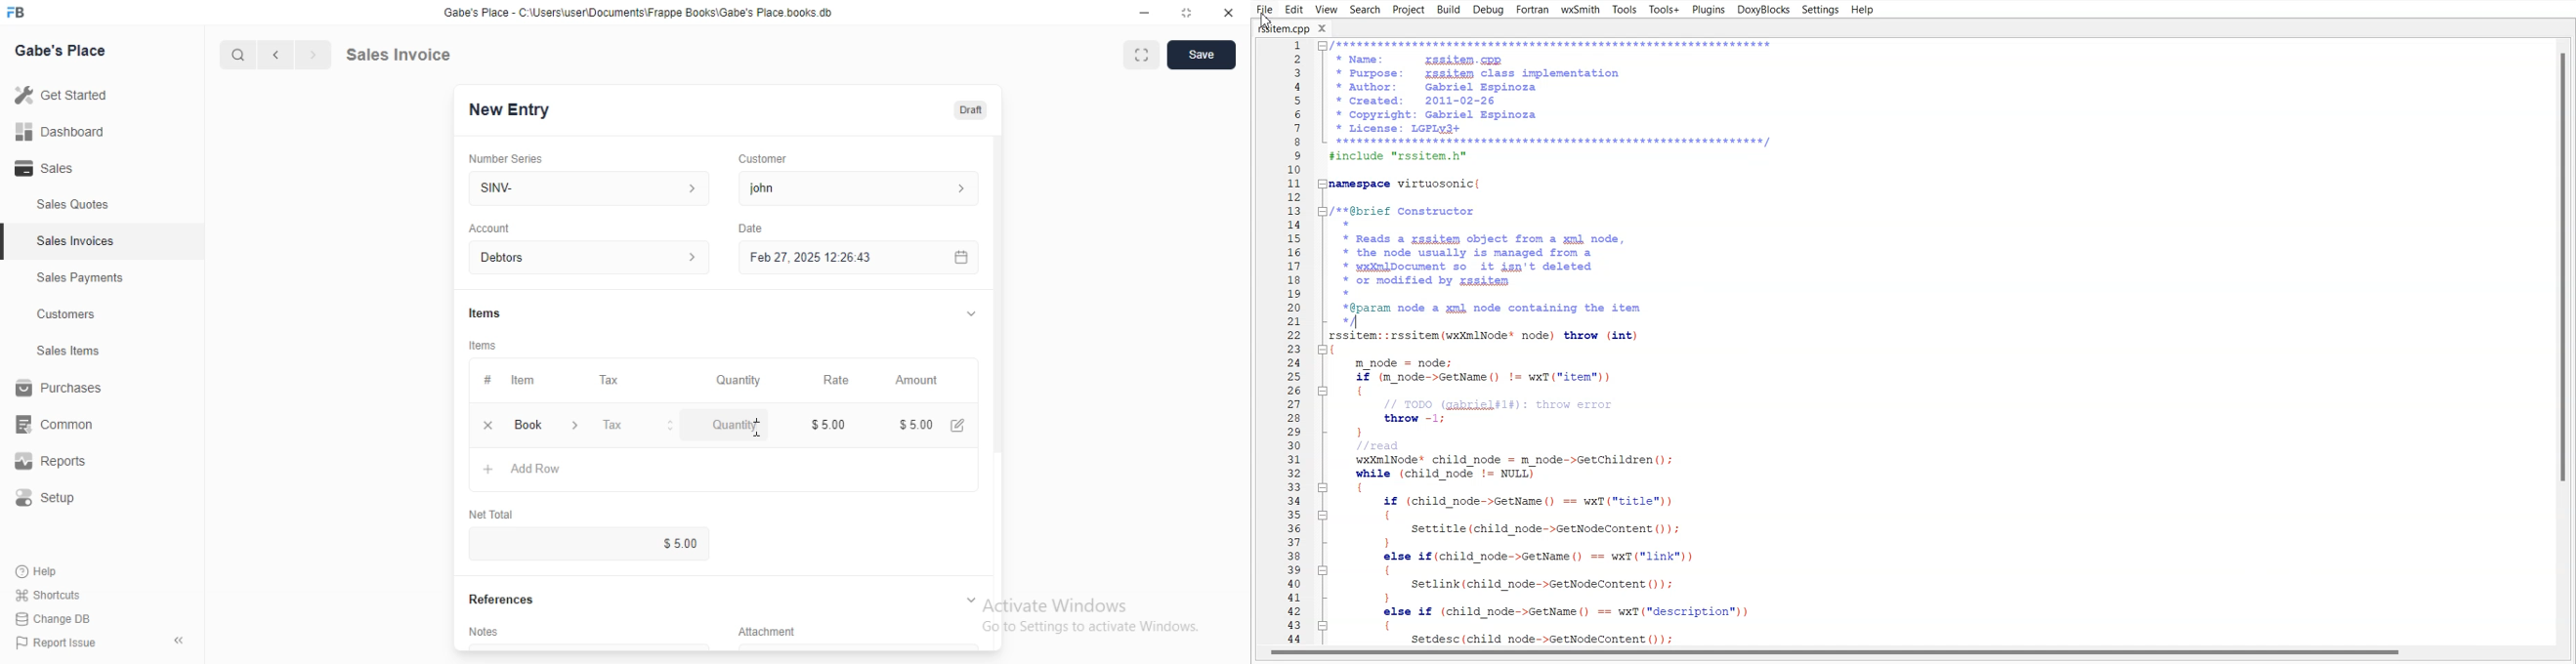 The image size is (2576, 672). Describe the element at coordinates (236, 52) in the screenshot. I see `Search` at that location.